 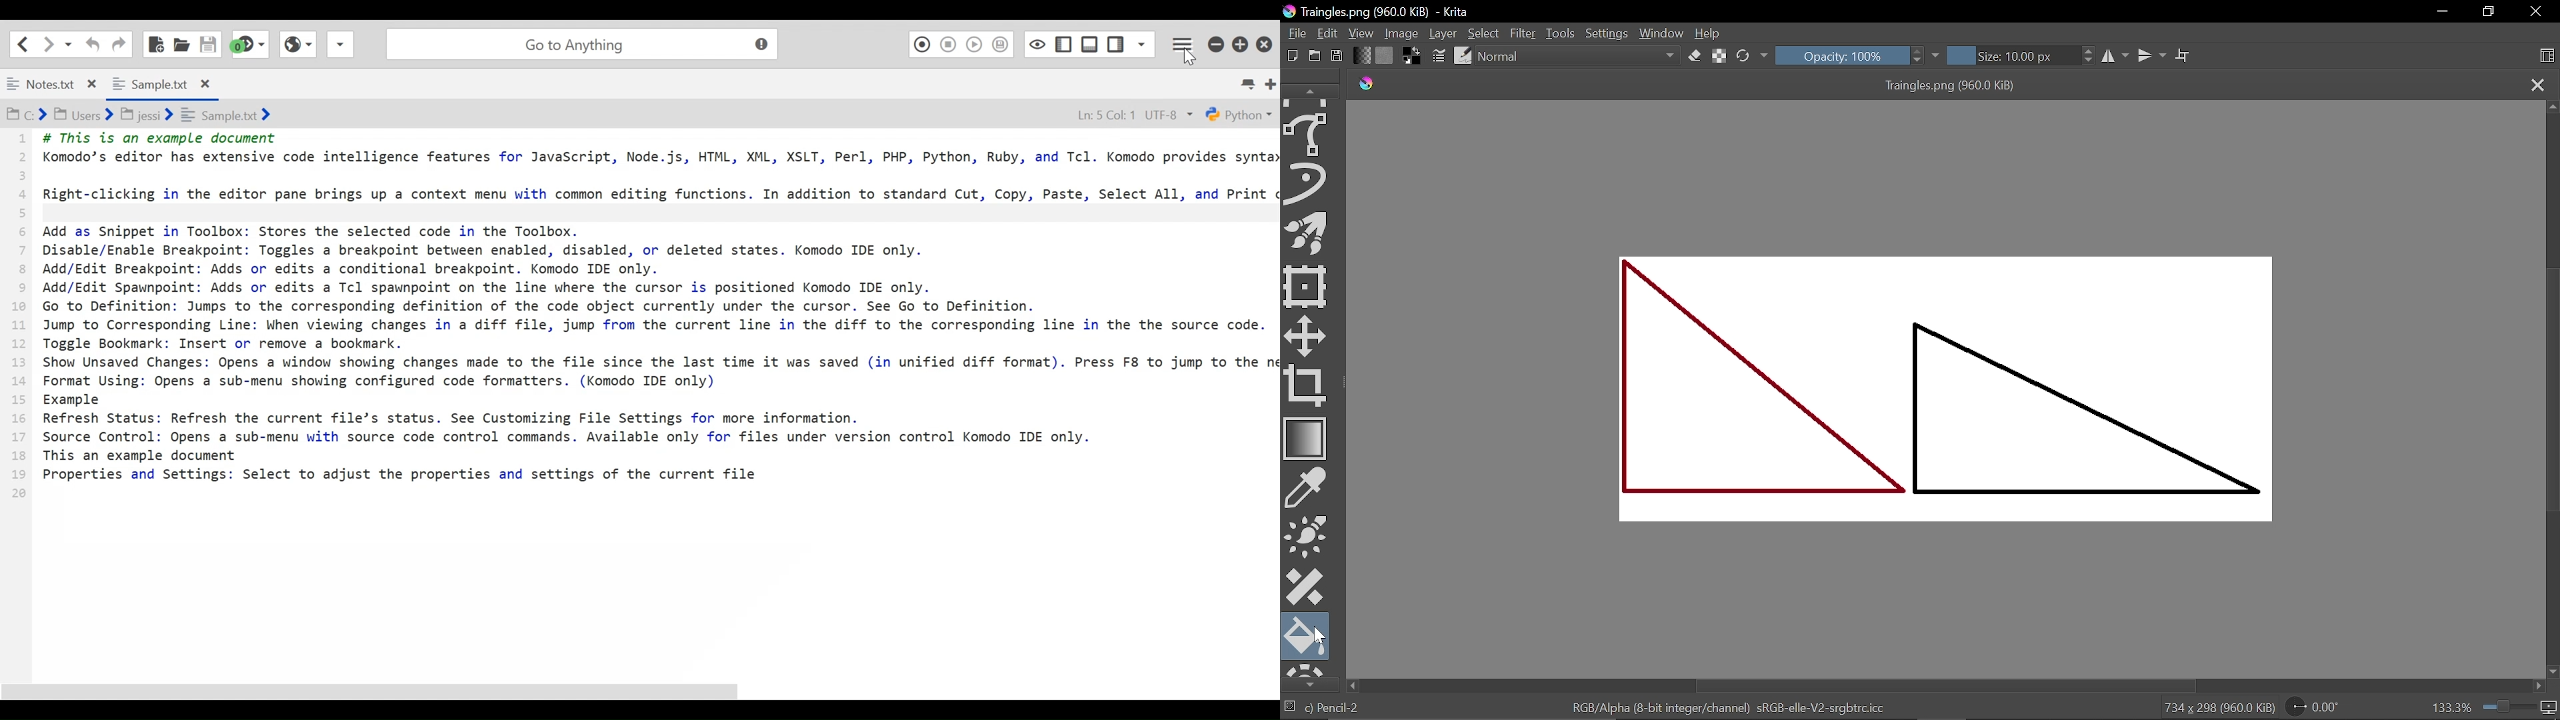 I want to click on Move up in tools, so click(x=1312, y=92).